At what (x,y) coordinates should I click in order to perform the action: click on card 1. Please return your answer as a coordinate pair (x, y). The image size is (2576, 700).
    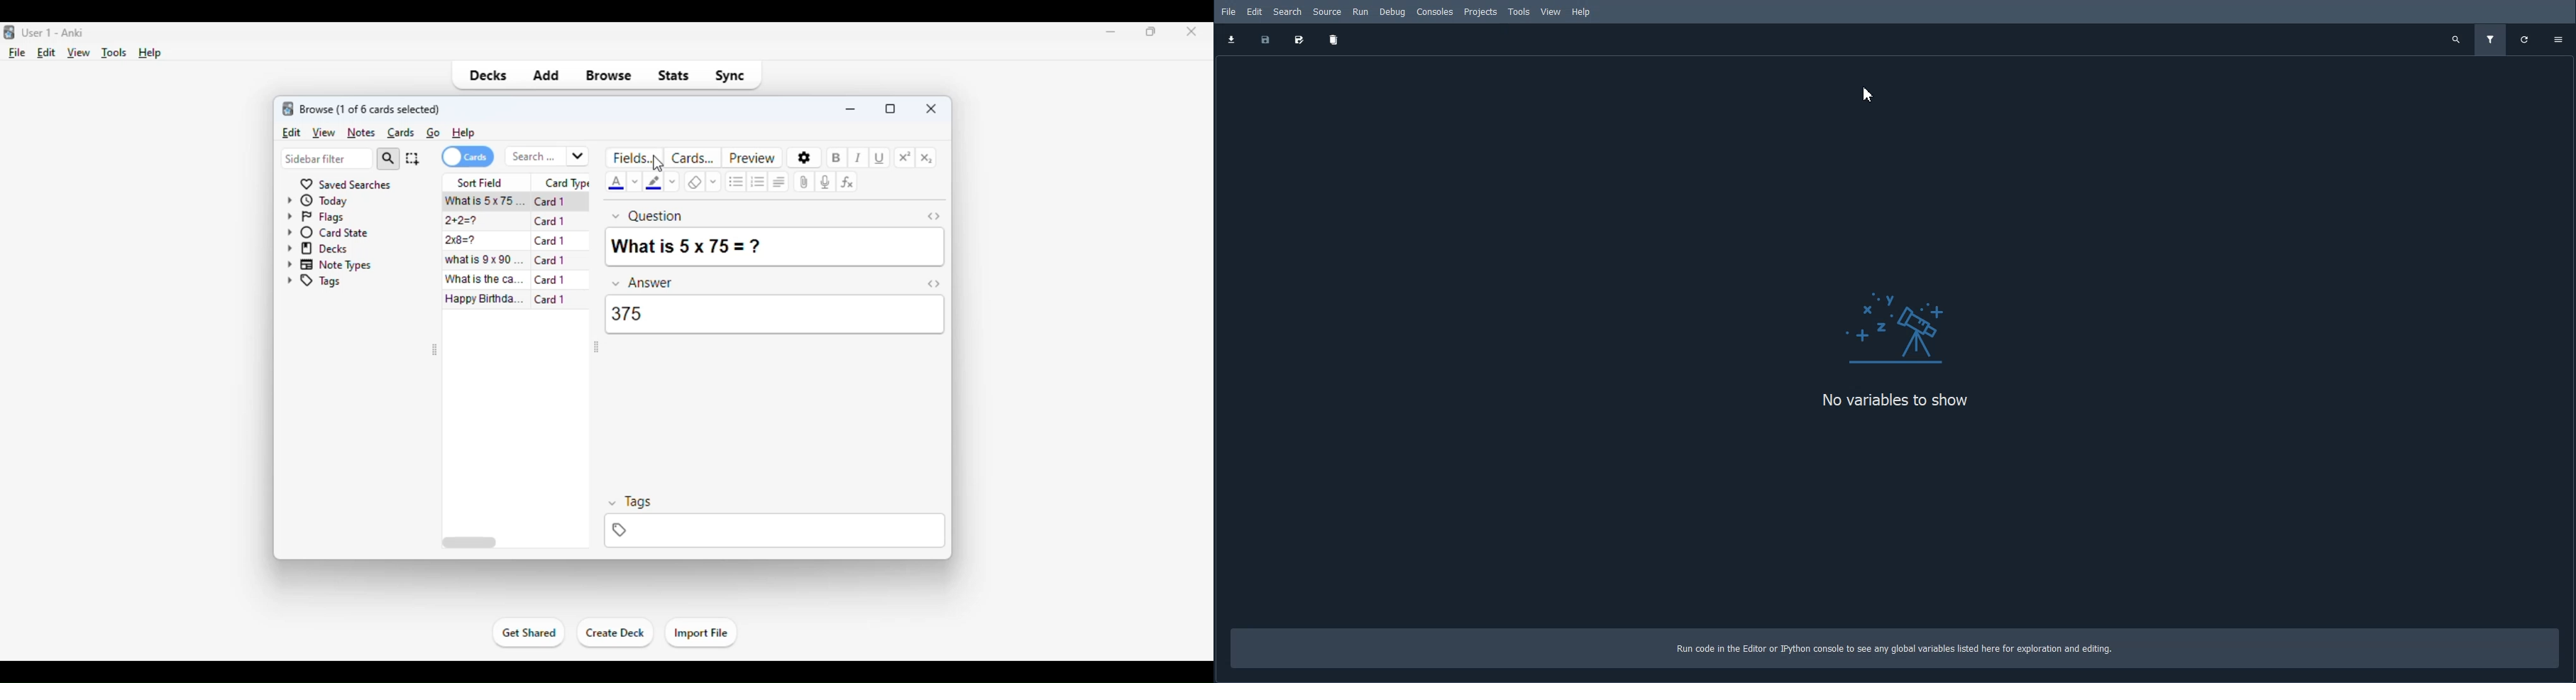
    Looking at the image, I should click on (550, 298).